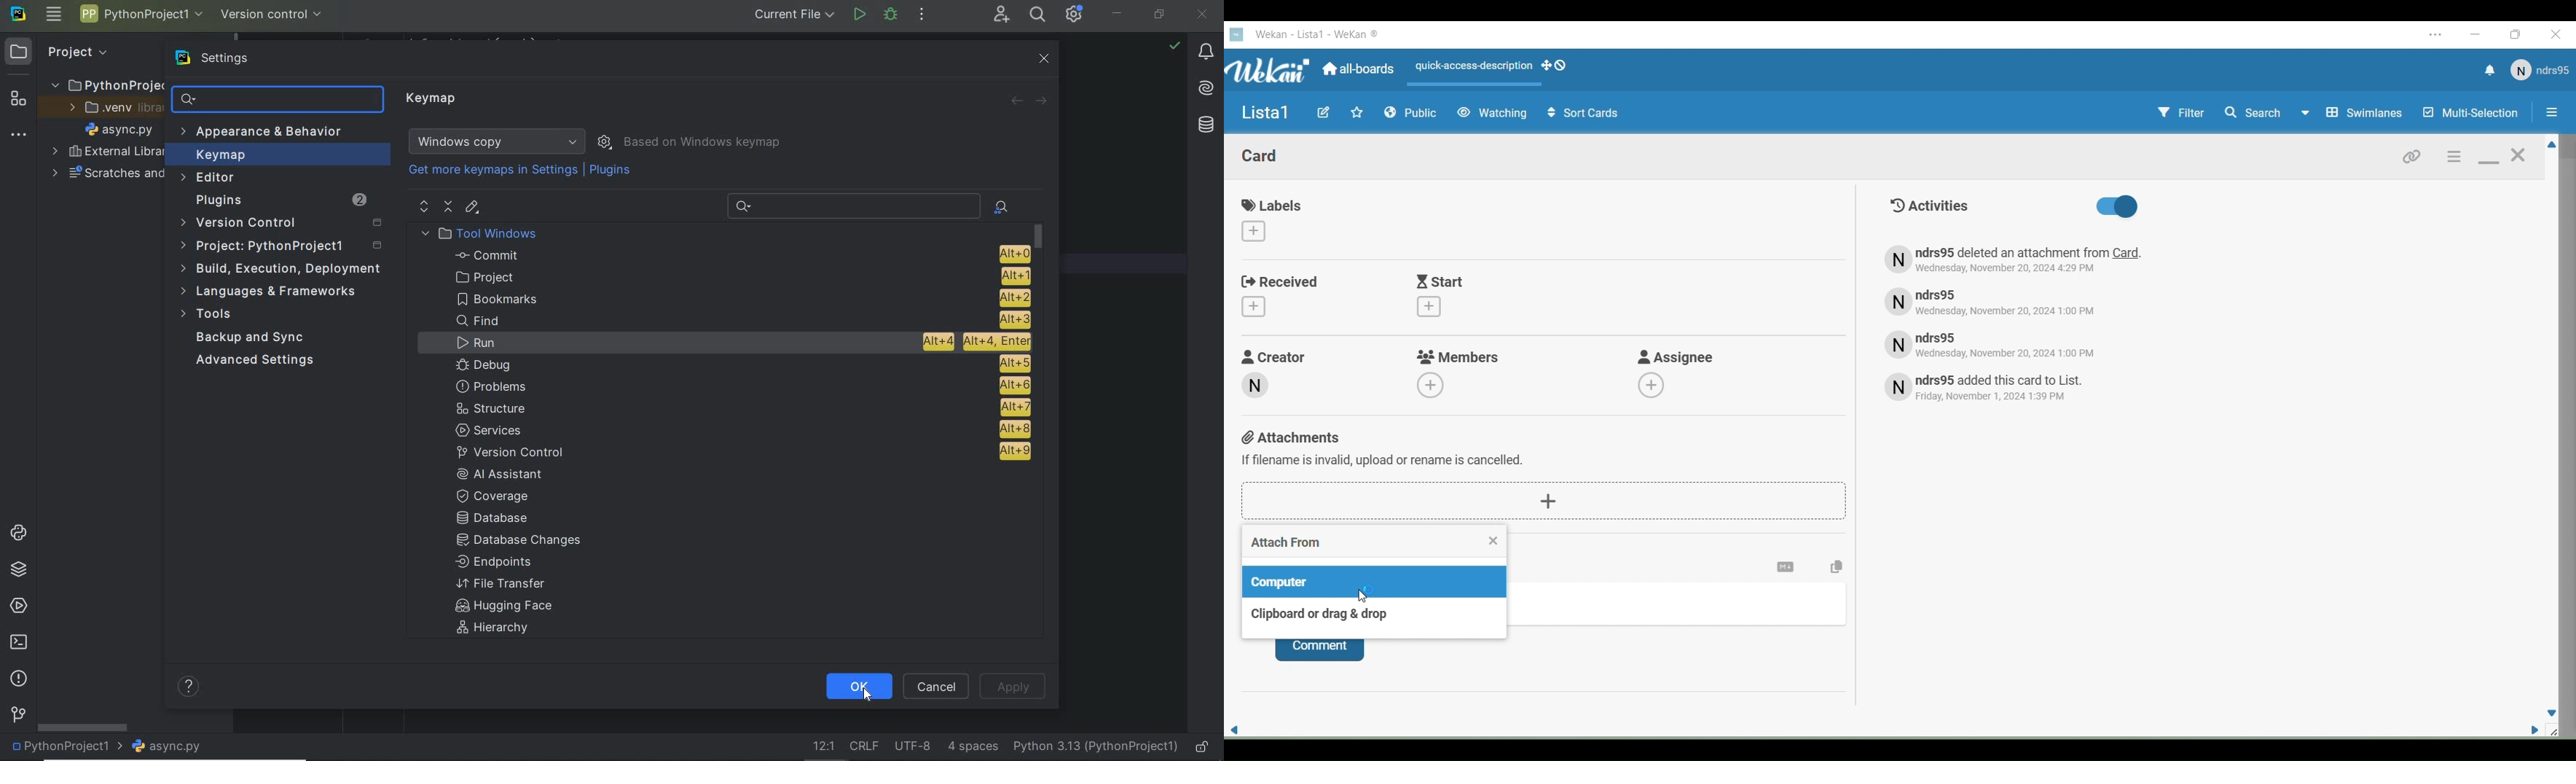 Image resolution: width=2576 pixels, height=784 pixels. What do you see at coordinates (1015, 684) in the screenshot?
I see `Apply` at bounding box center [1015, 684].